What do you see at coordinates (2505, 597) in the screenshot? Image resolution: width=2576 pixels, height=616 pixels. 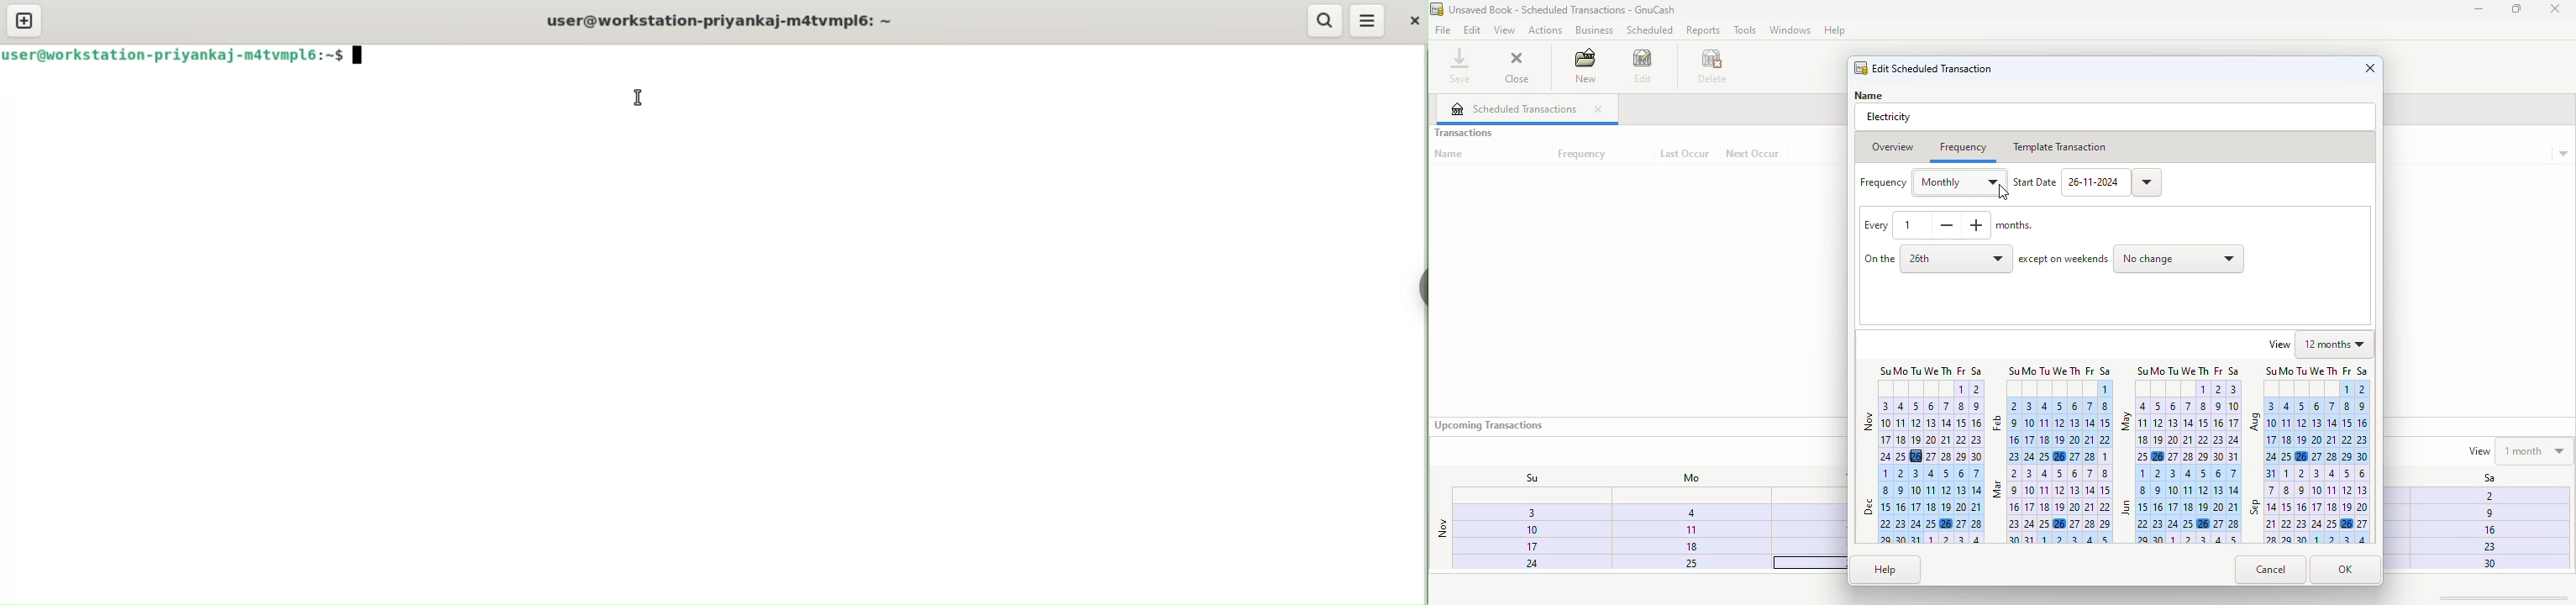 I see `scroll` at bounding box center [2505, 597].